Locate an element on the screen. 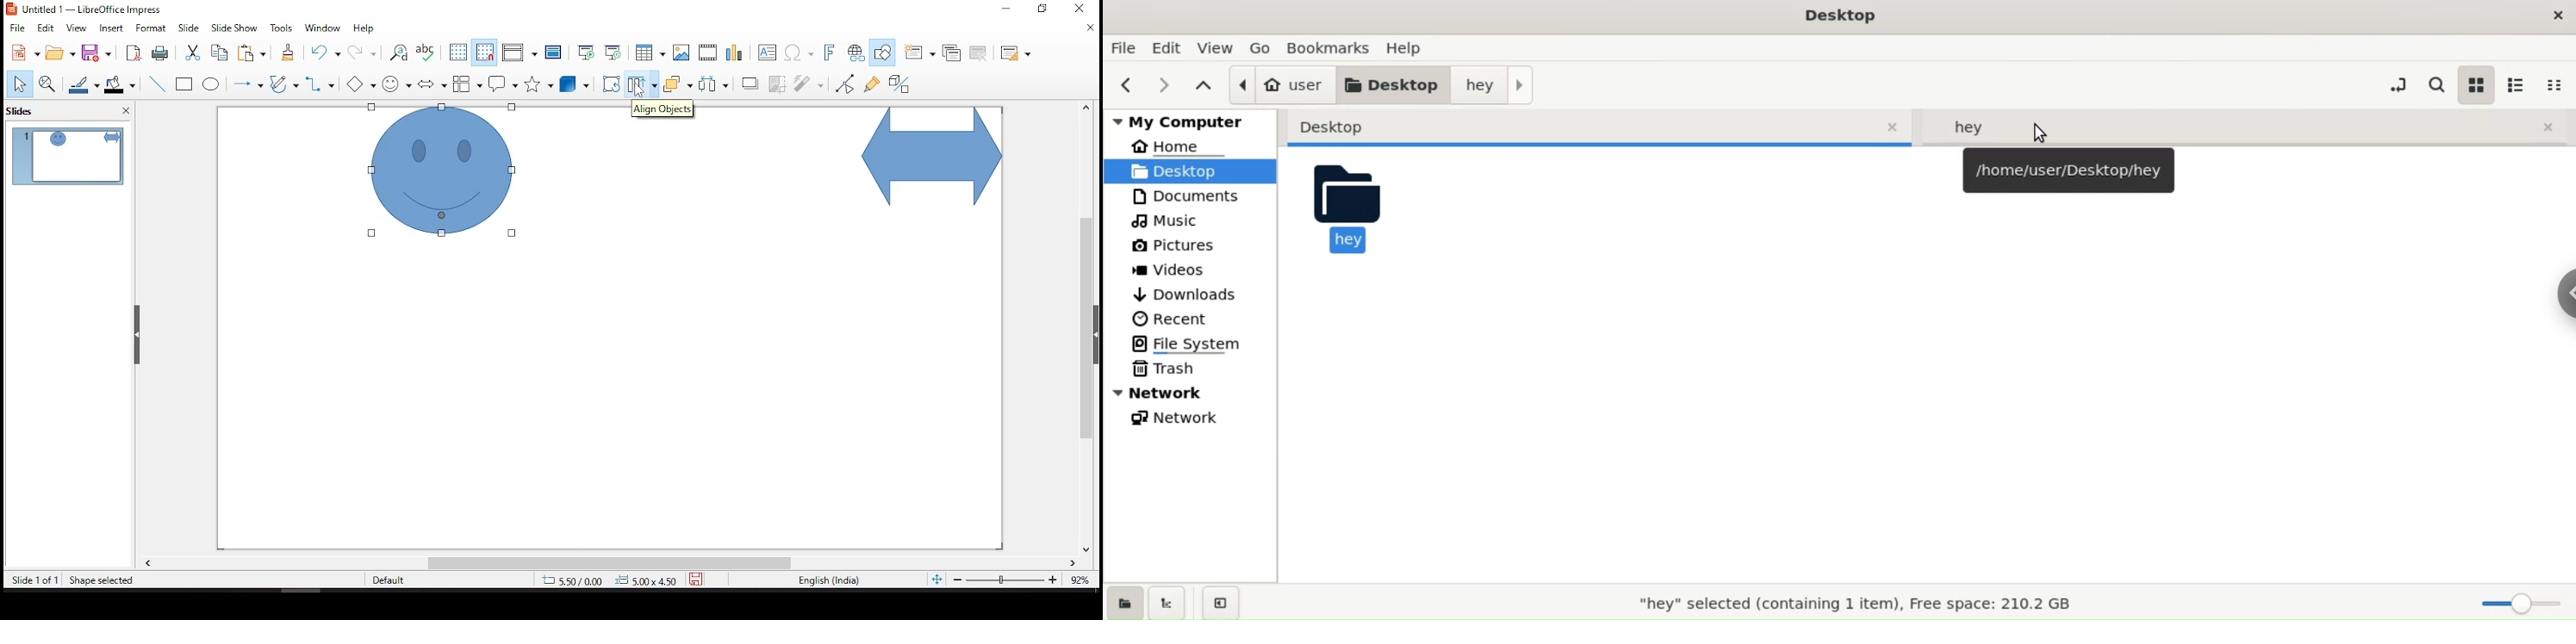  icon view is located at coordinates (2476, 84).